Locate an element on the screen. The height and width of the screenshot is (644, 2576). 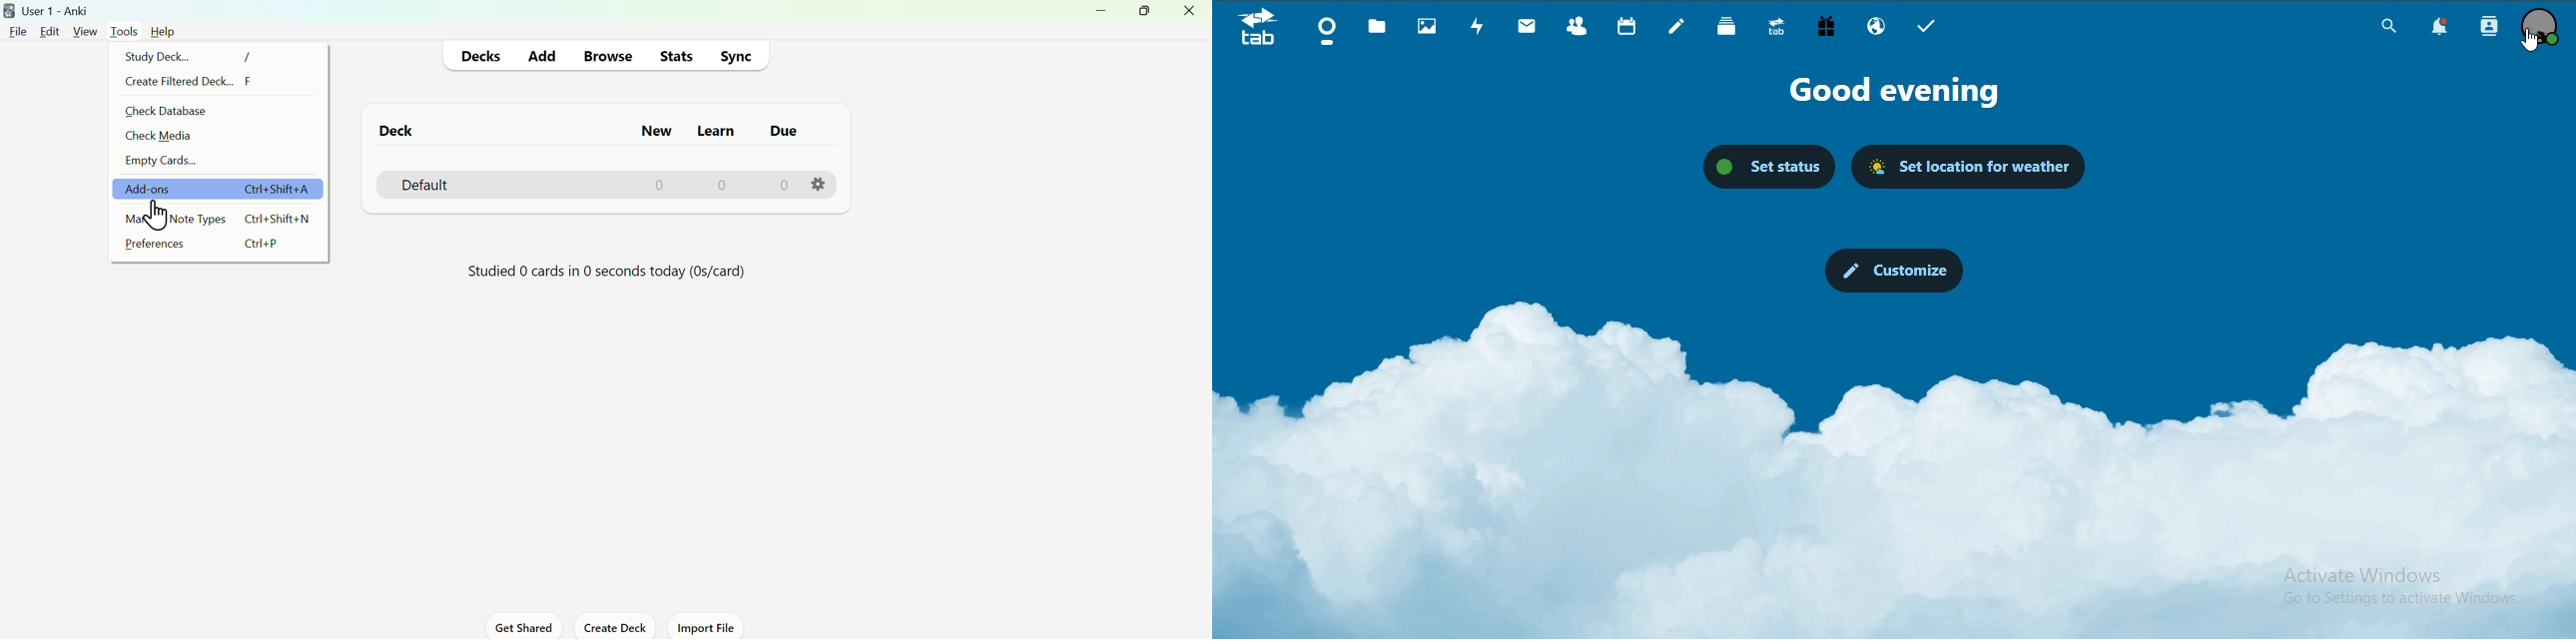
Stats is located at coordinates (675, 57).